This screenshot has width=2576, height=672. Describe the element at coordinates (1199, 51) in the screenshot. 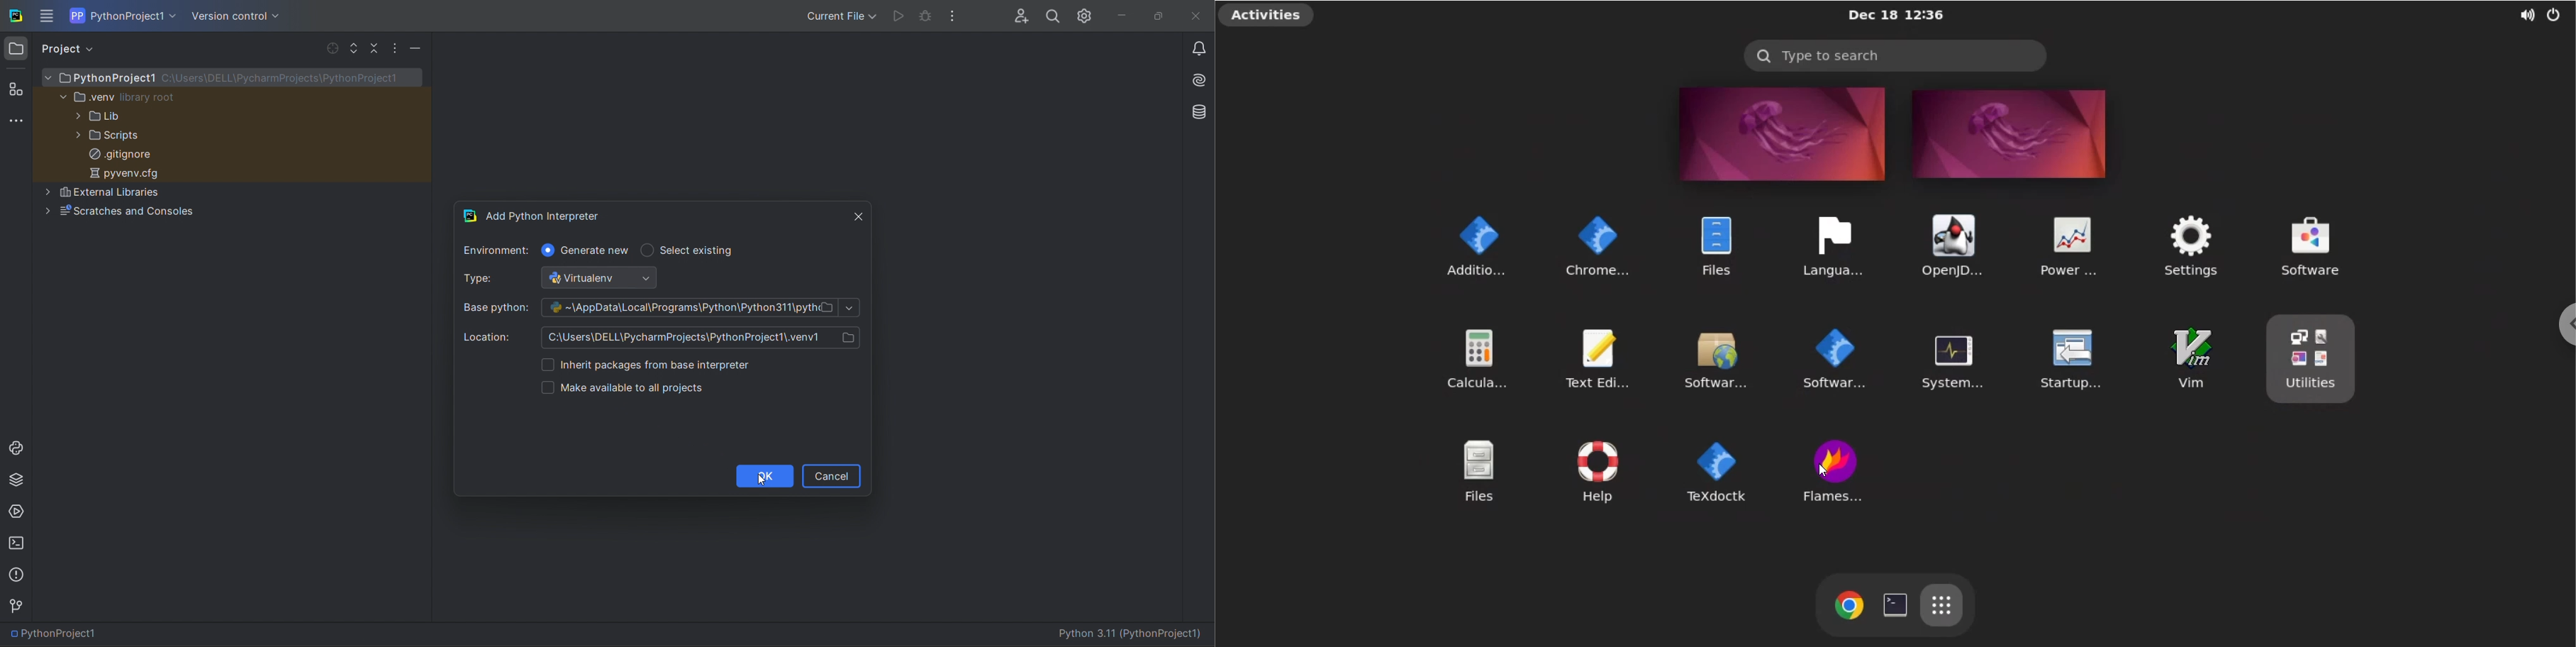

I see `notifications` at that location.